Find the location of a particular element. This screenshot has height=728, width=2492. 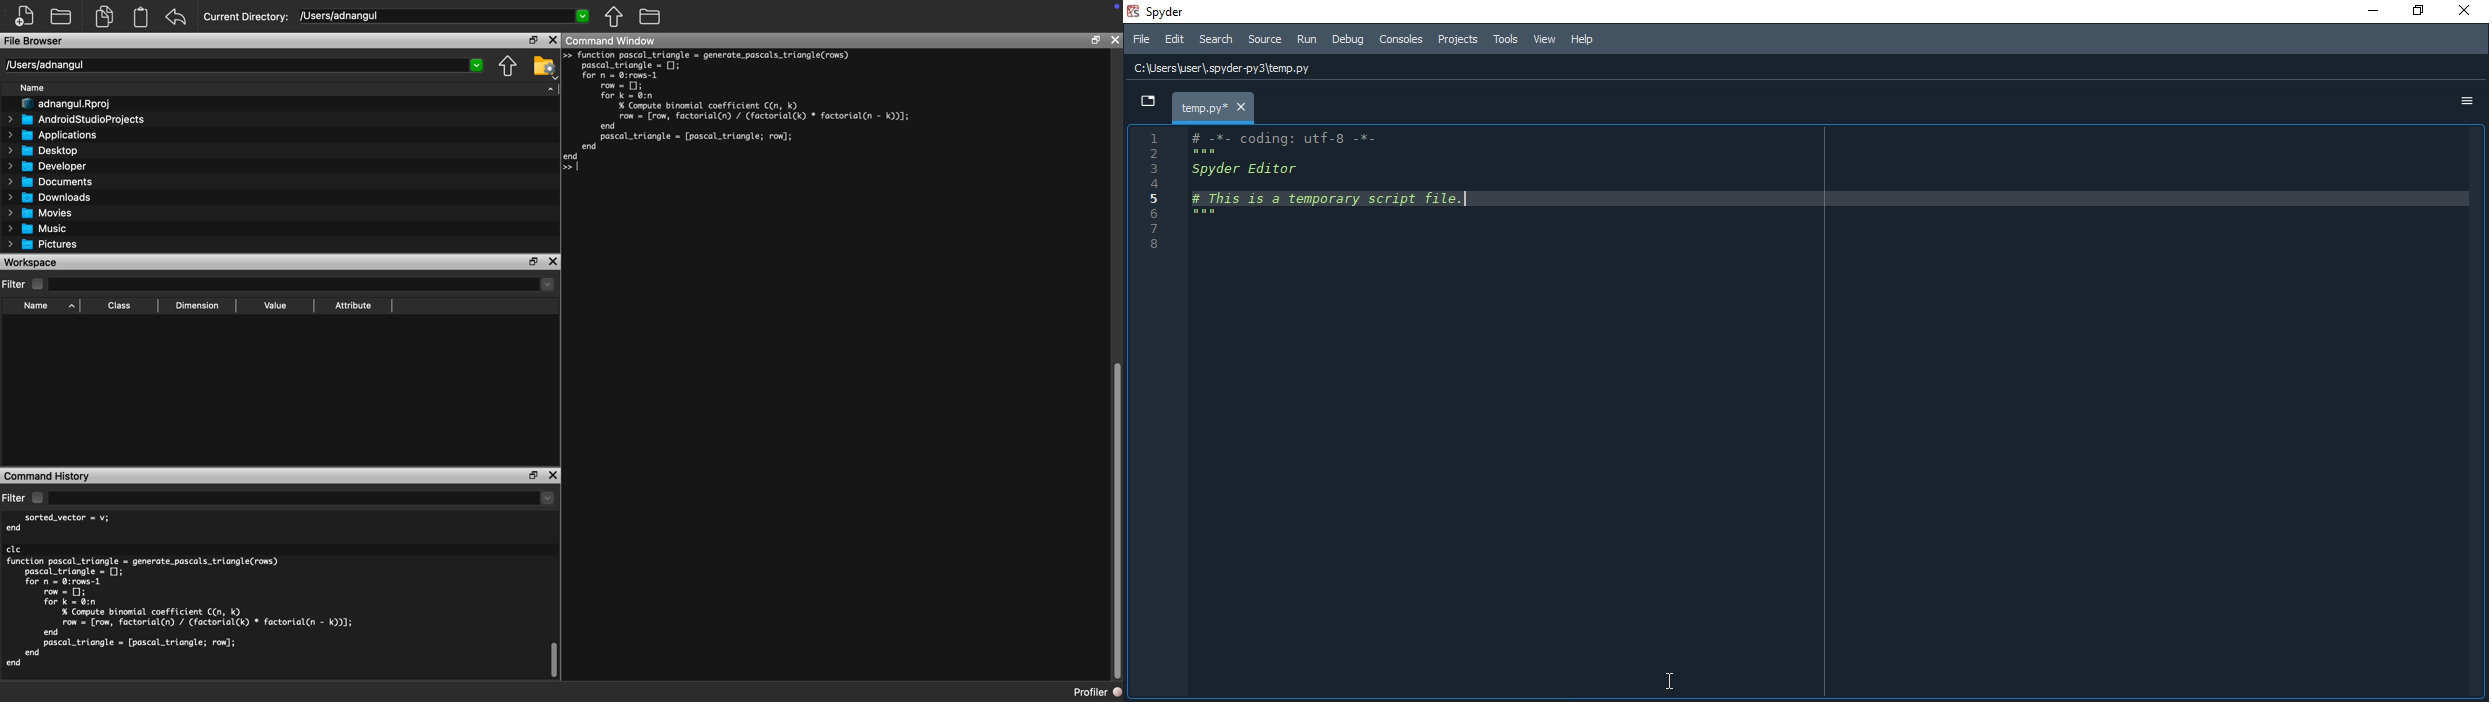

Tools is located at coordinates (1505, 40).